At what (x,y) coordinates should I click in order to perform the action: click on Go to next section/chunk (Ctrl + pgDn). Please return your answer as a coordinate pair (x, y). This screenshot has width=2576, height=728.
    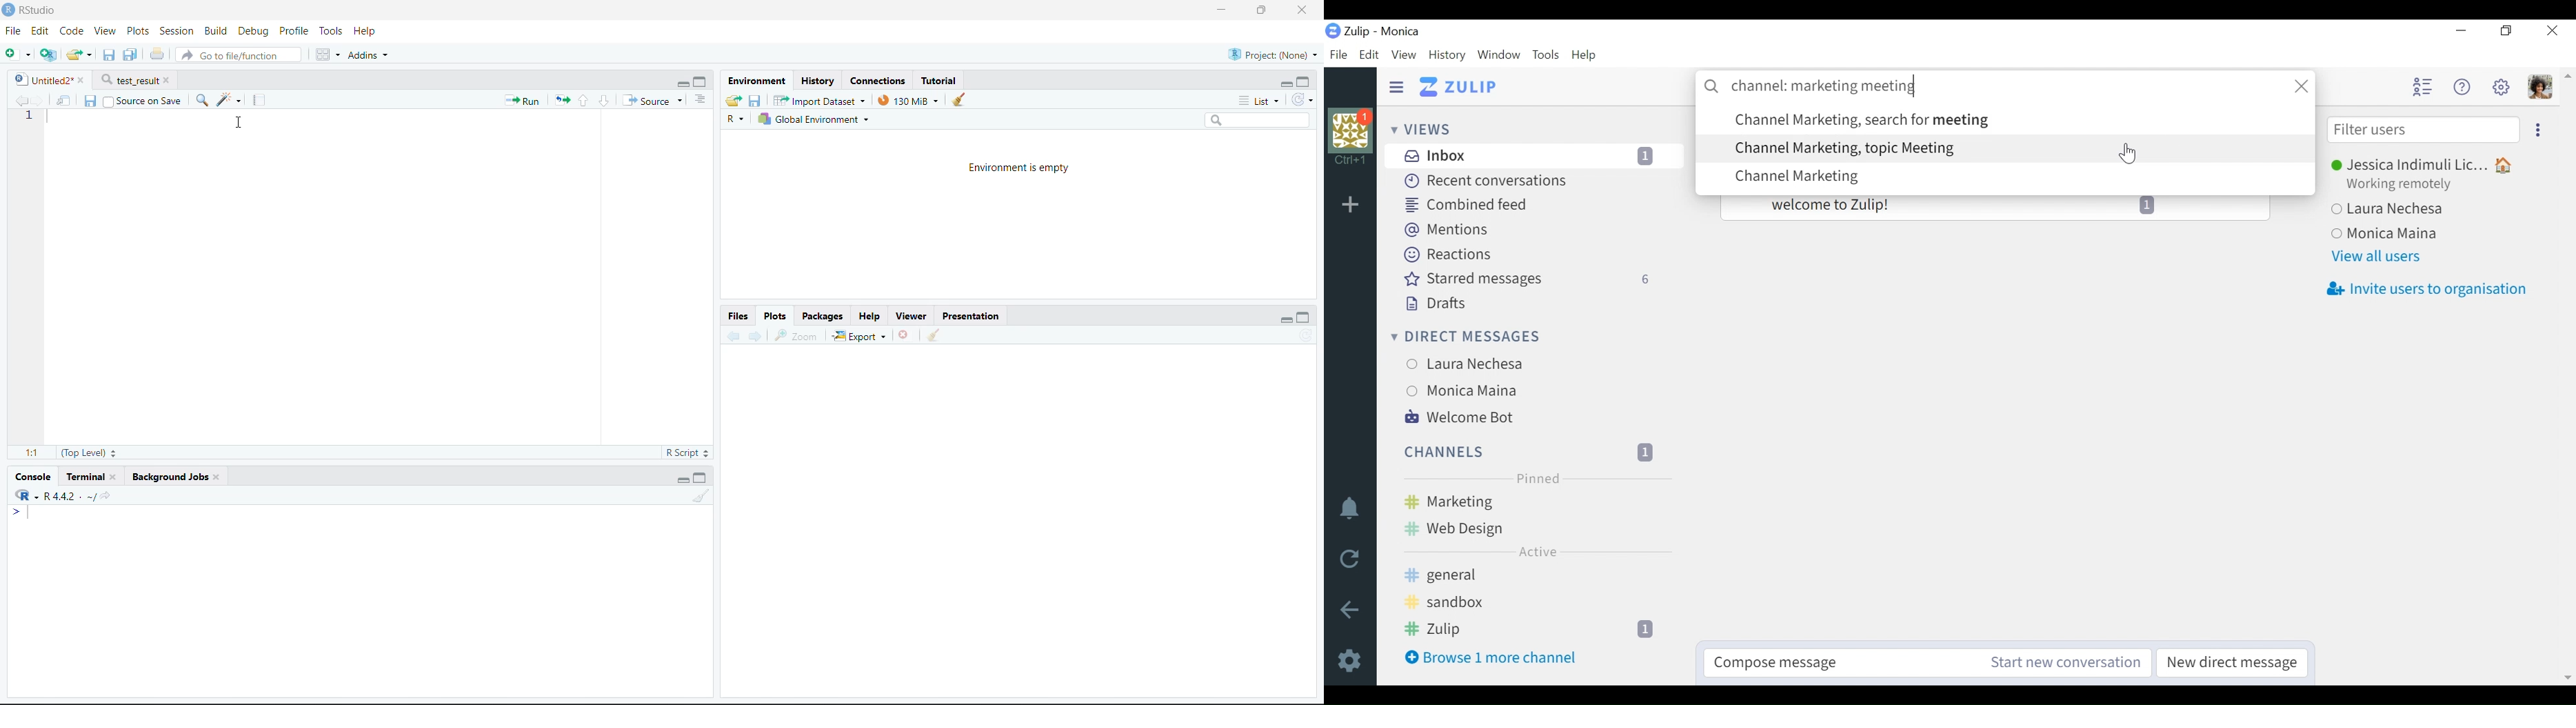
    Looking at the image, I should click on (603, 100).